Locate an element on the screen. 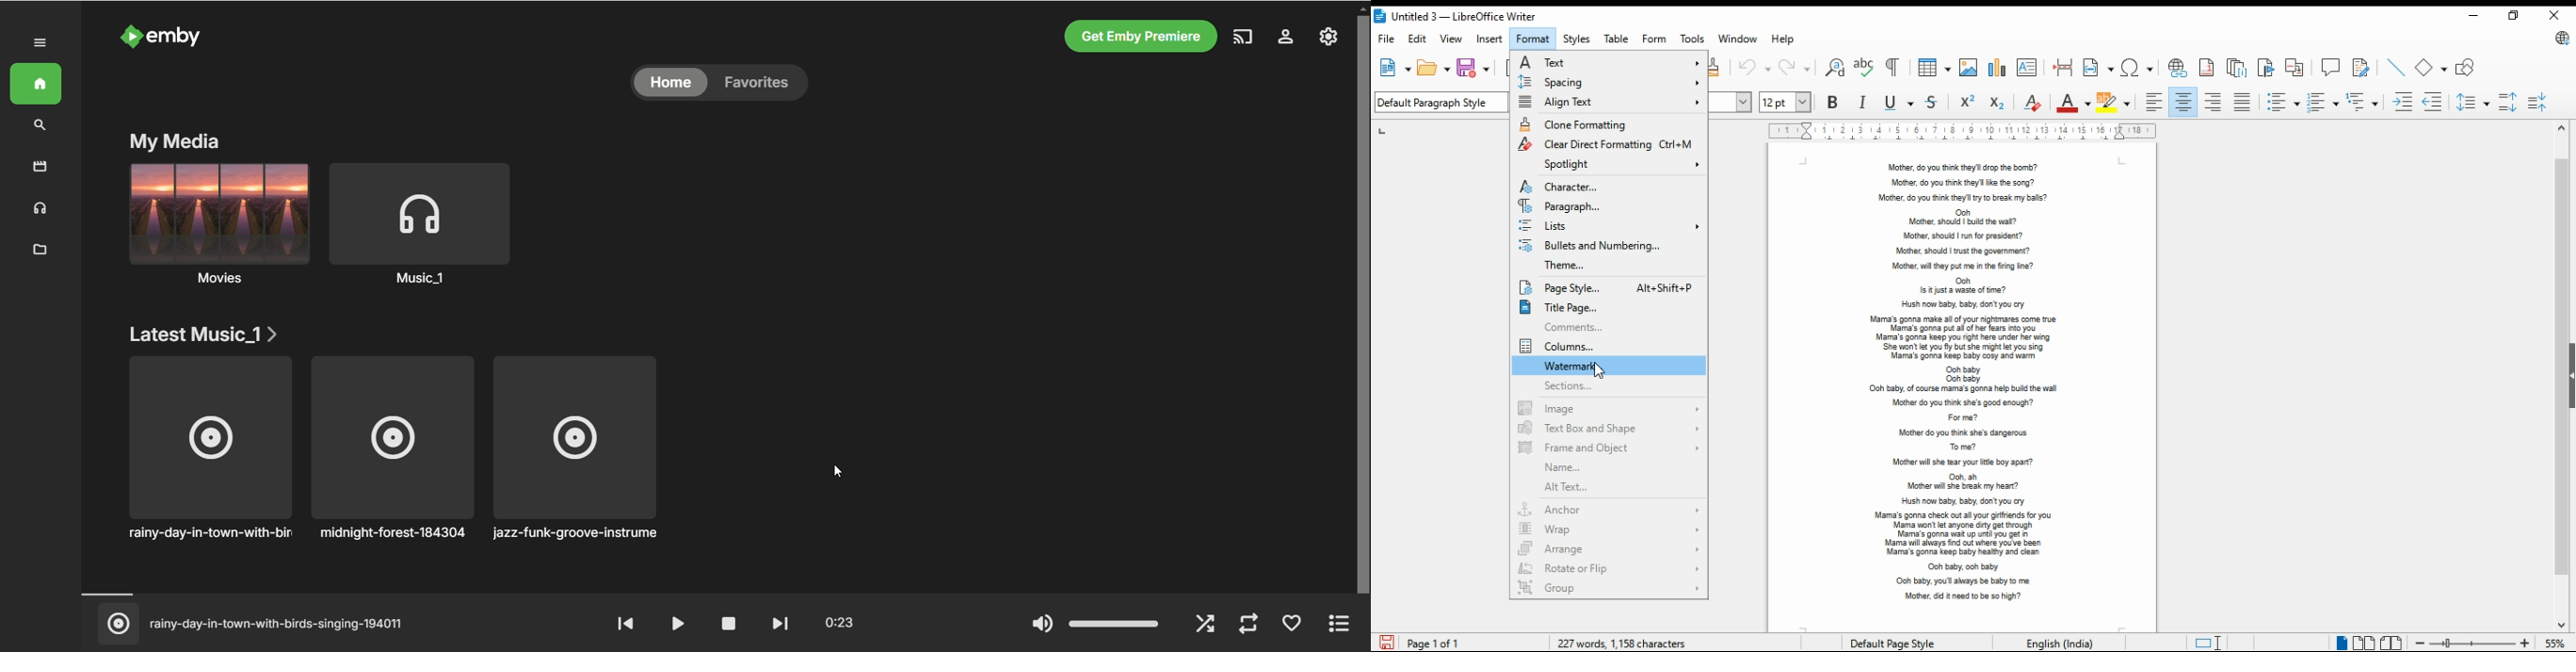 The image size is (2576, 672). page style is located at coordinates (1888, 641).